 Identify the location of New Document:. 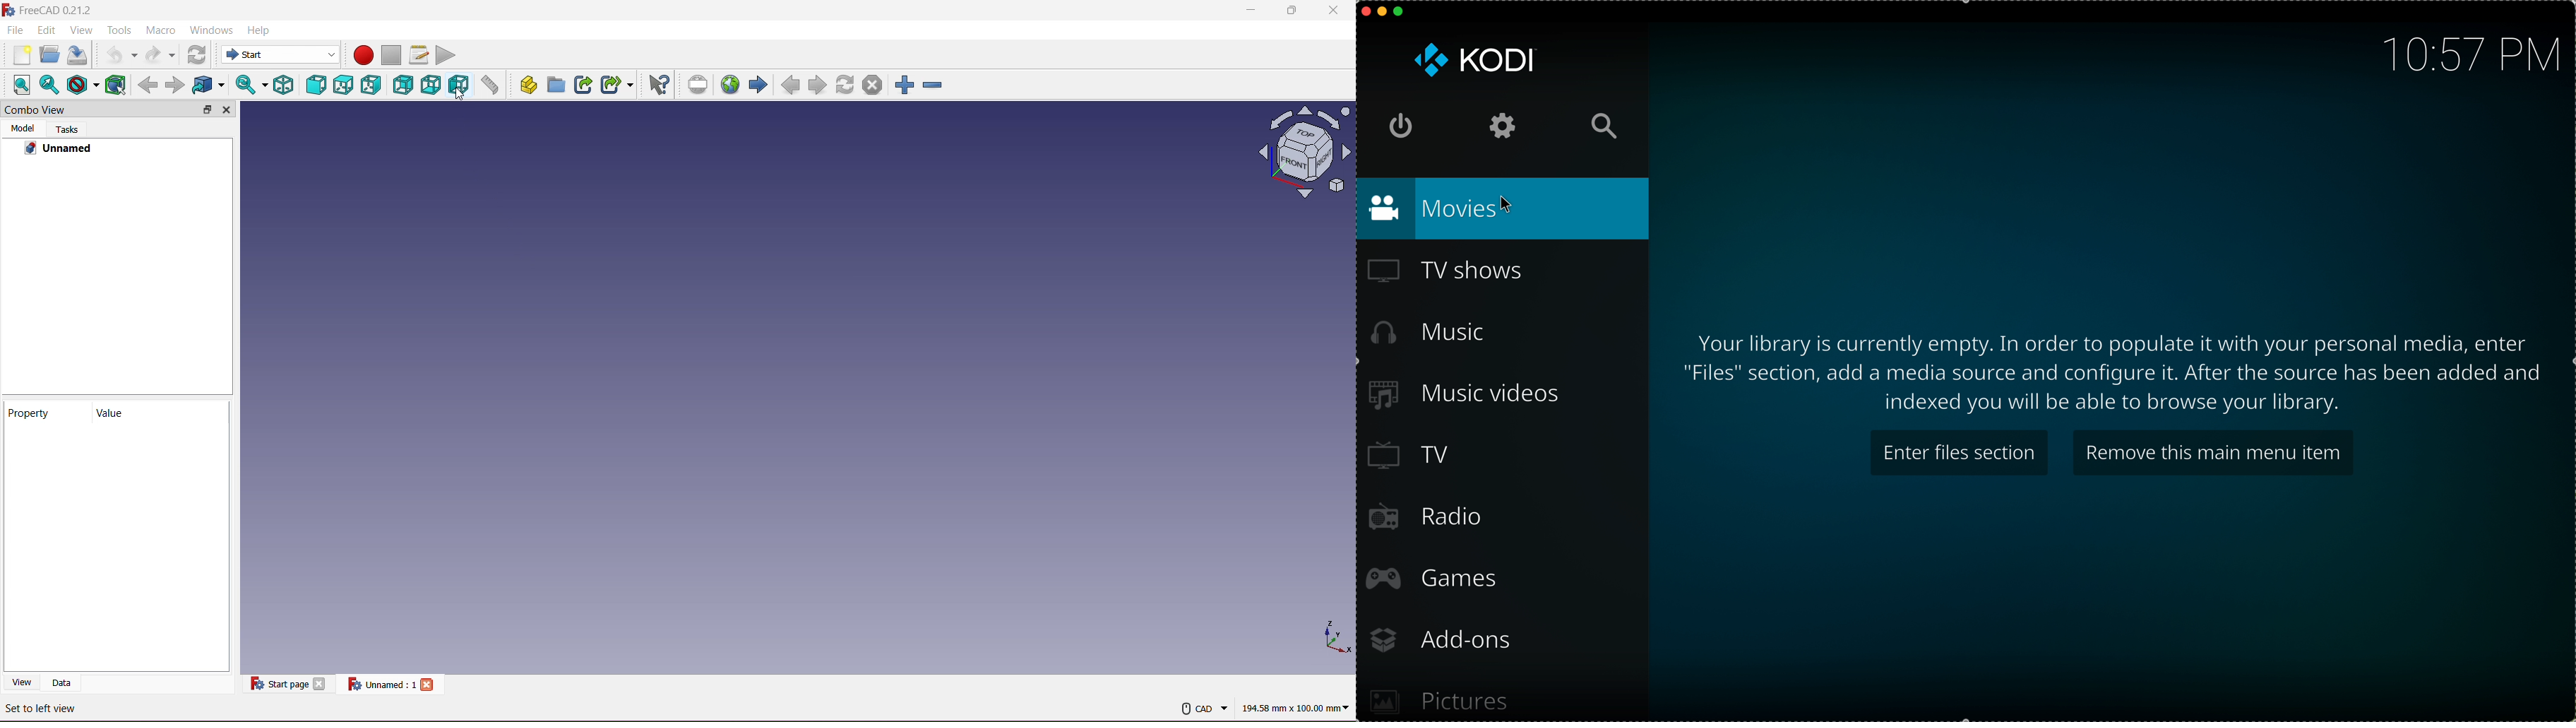
(23, 56).